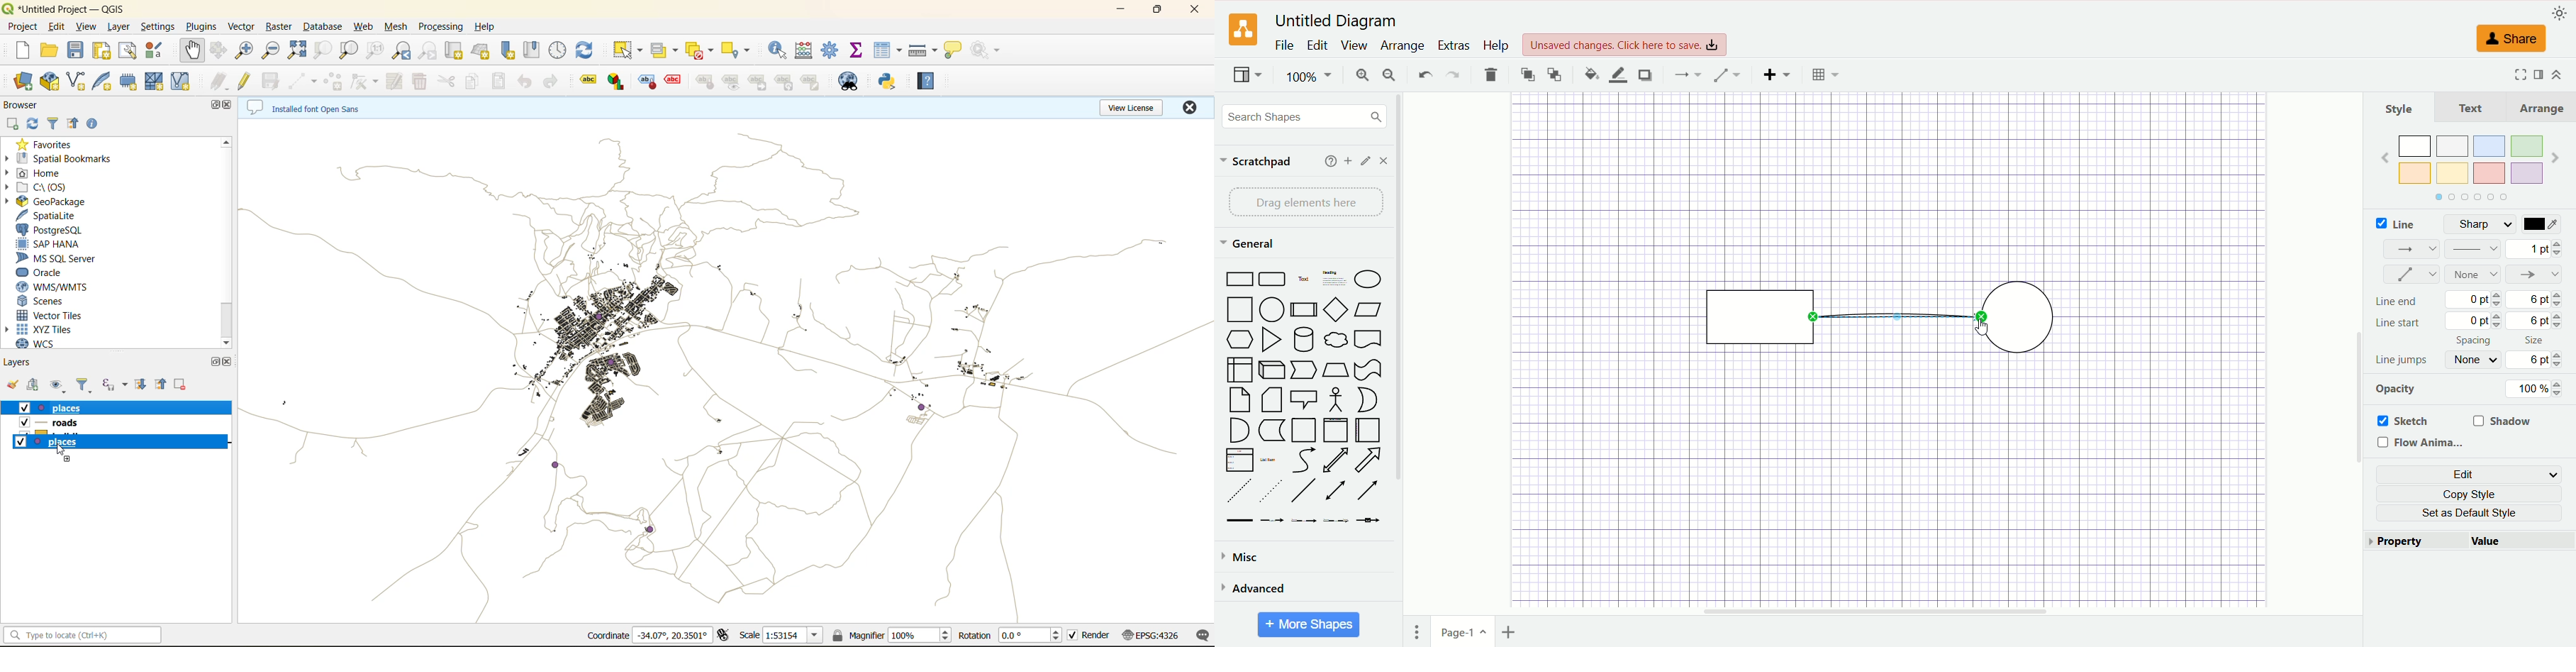 The height and width of the screenshot is (672, 2576). I want to click on Connector with Icon Symbol, so click(1371, 523).